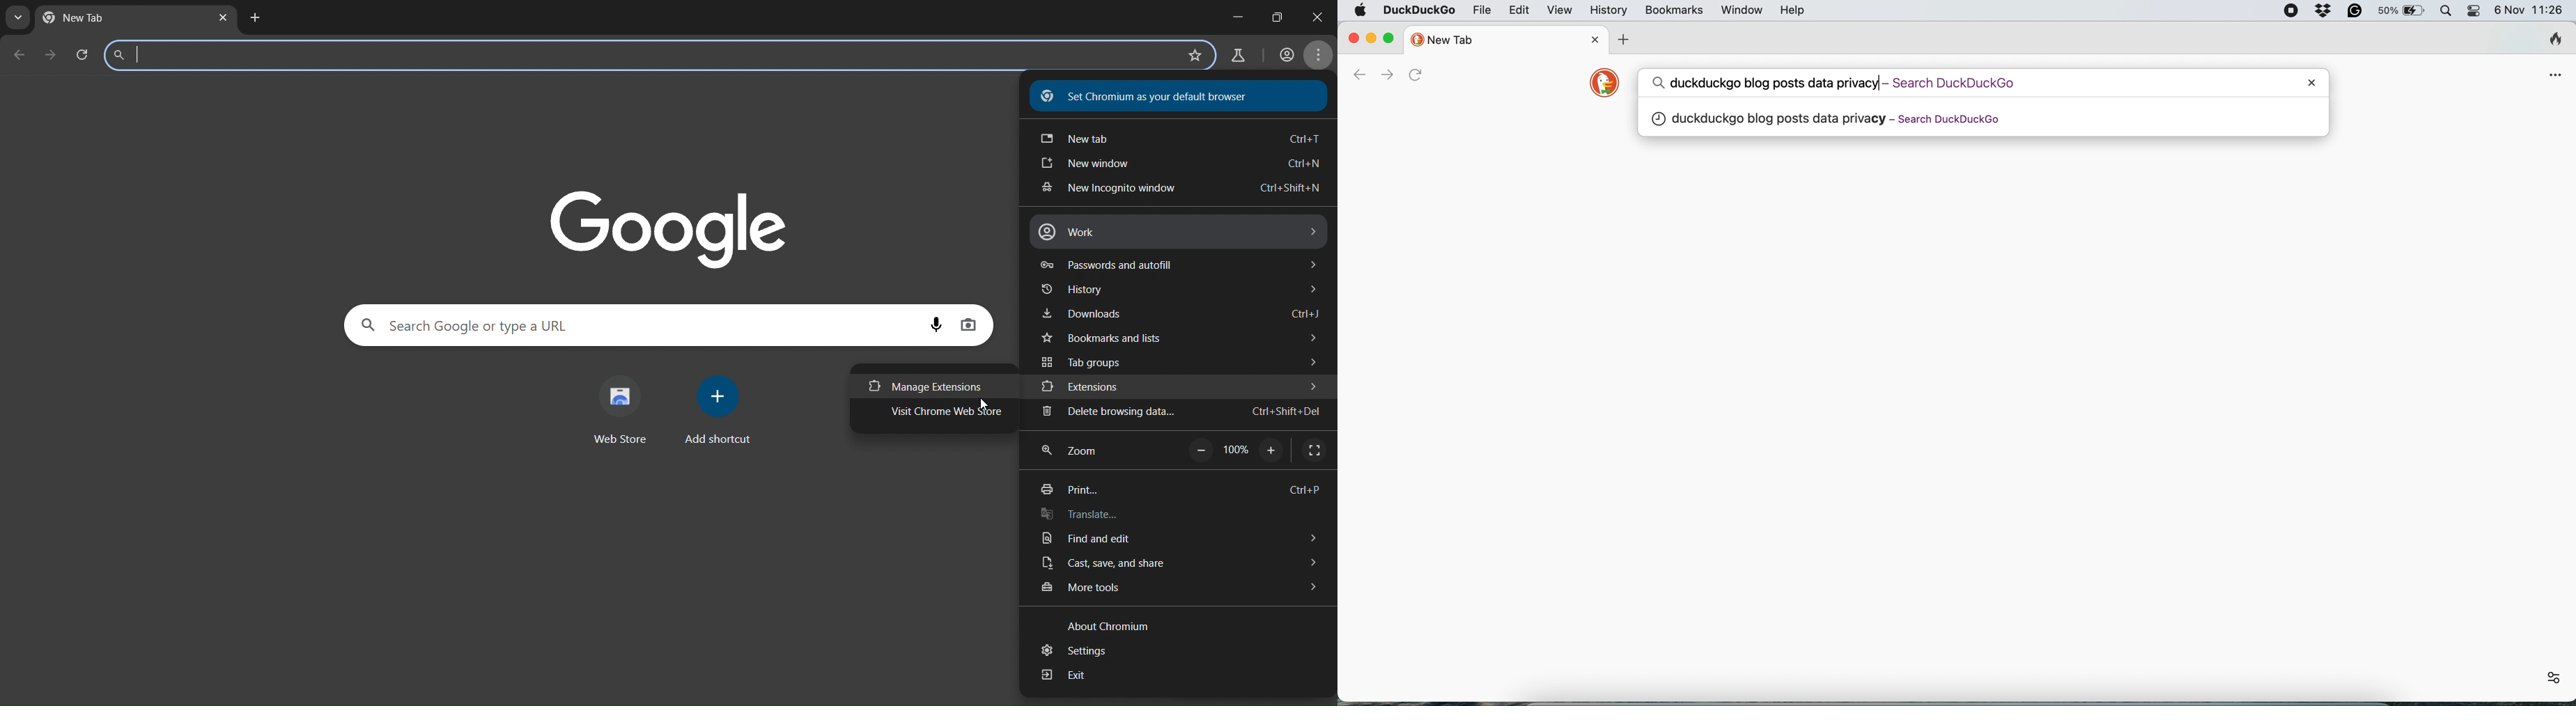 The image size is (2576, 728). What do you see at coordinates (1179, 314) in the screenshot?
I see `downloads ` at bounding box center [1179, 314].